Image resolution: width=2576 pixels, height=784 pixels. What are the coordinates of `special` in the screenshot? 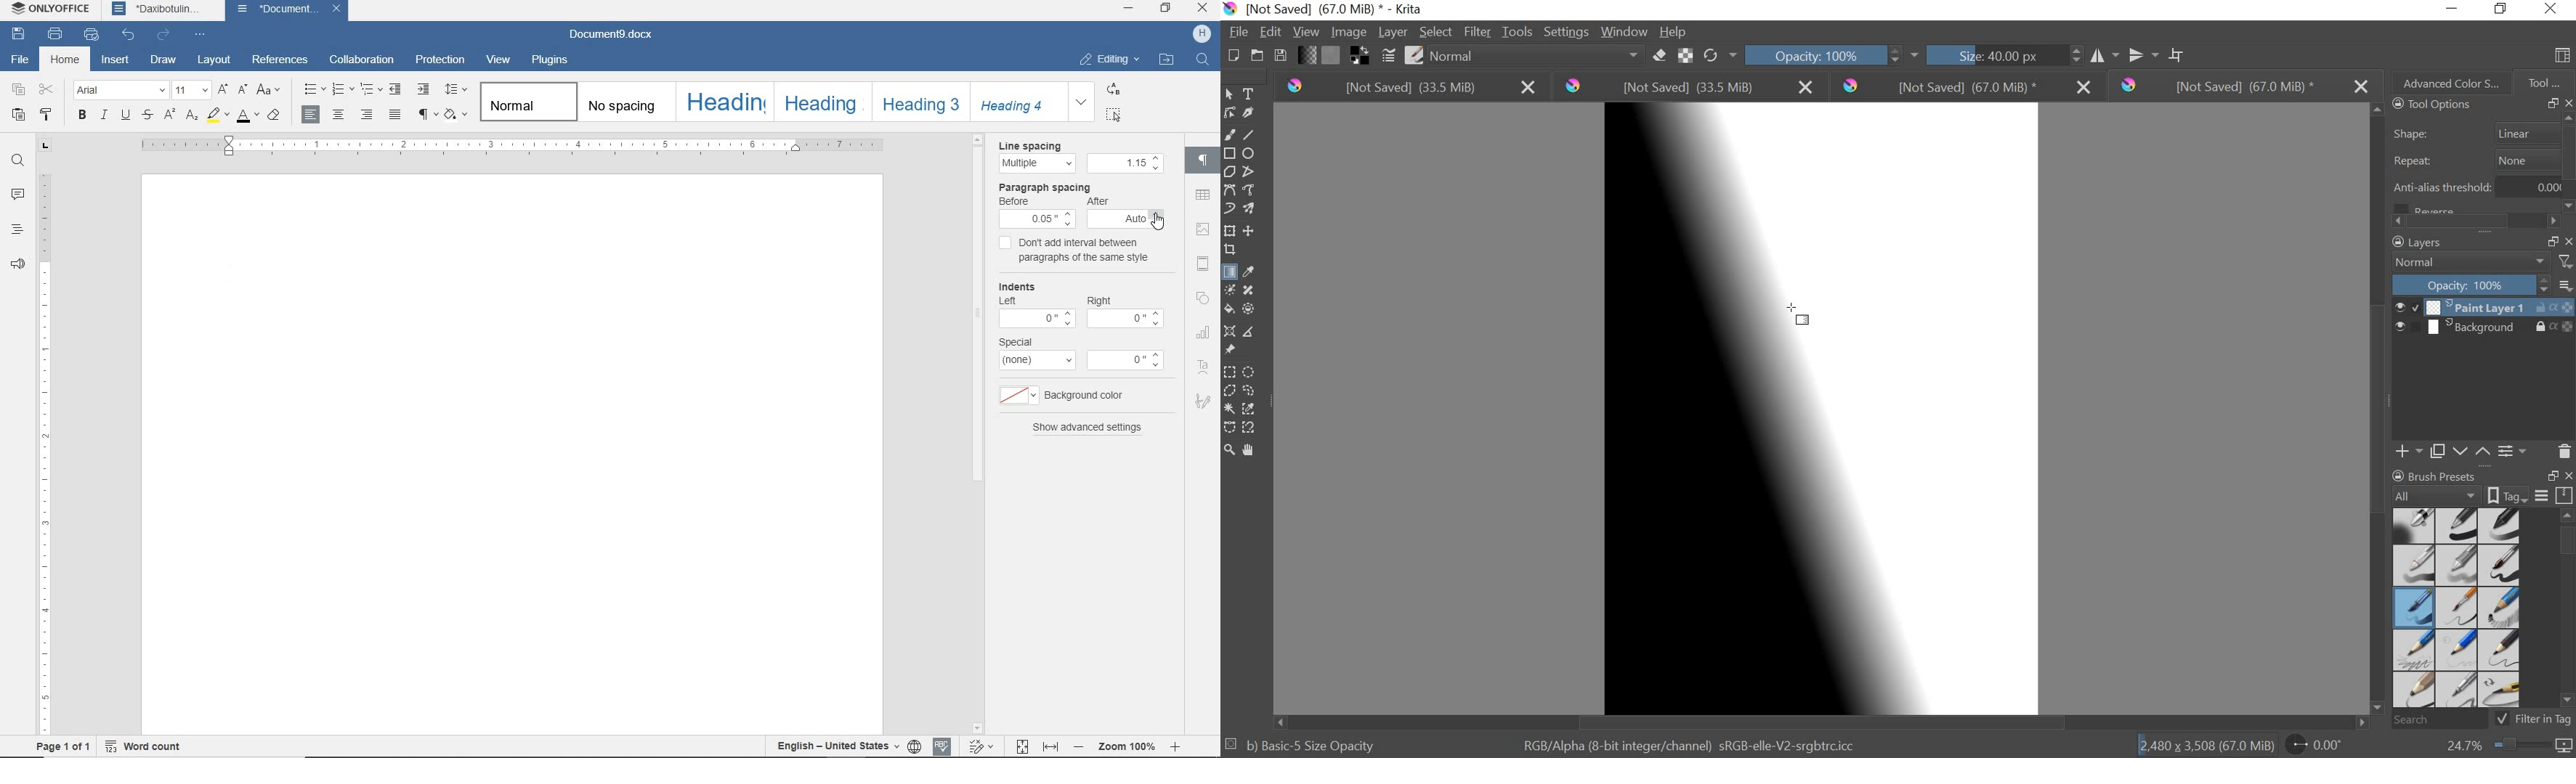 It's located at (1015, 342).